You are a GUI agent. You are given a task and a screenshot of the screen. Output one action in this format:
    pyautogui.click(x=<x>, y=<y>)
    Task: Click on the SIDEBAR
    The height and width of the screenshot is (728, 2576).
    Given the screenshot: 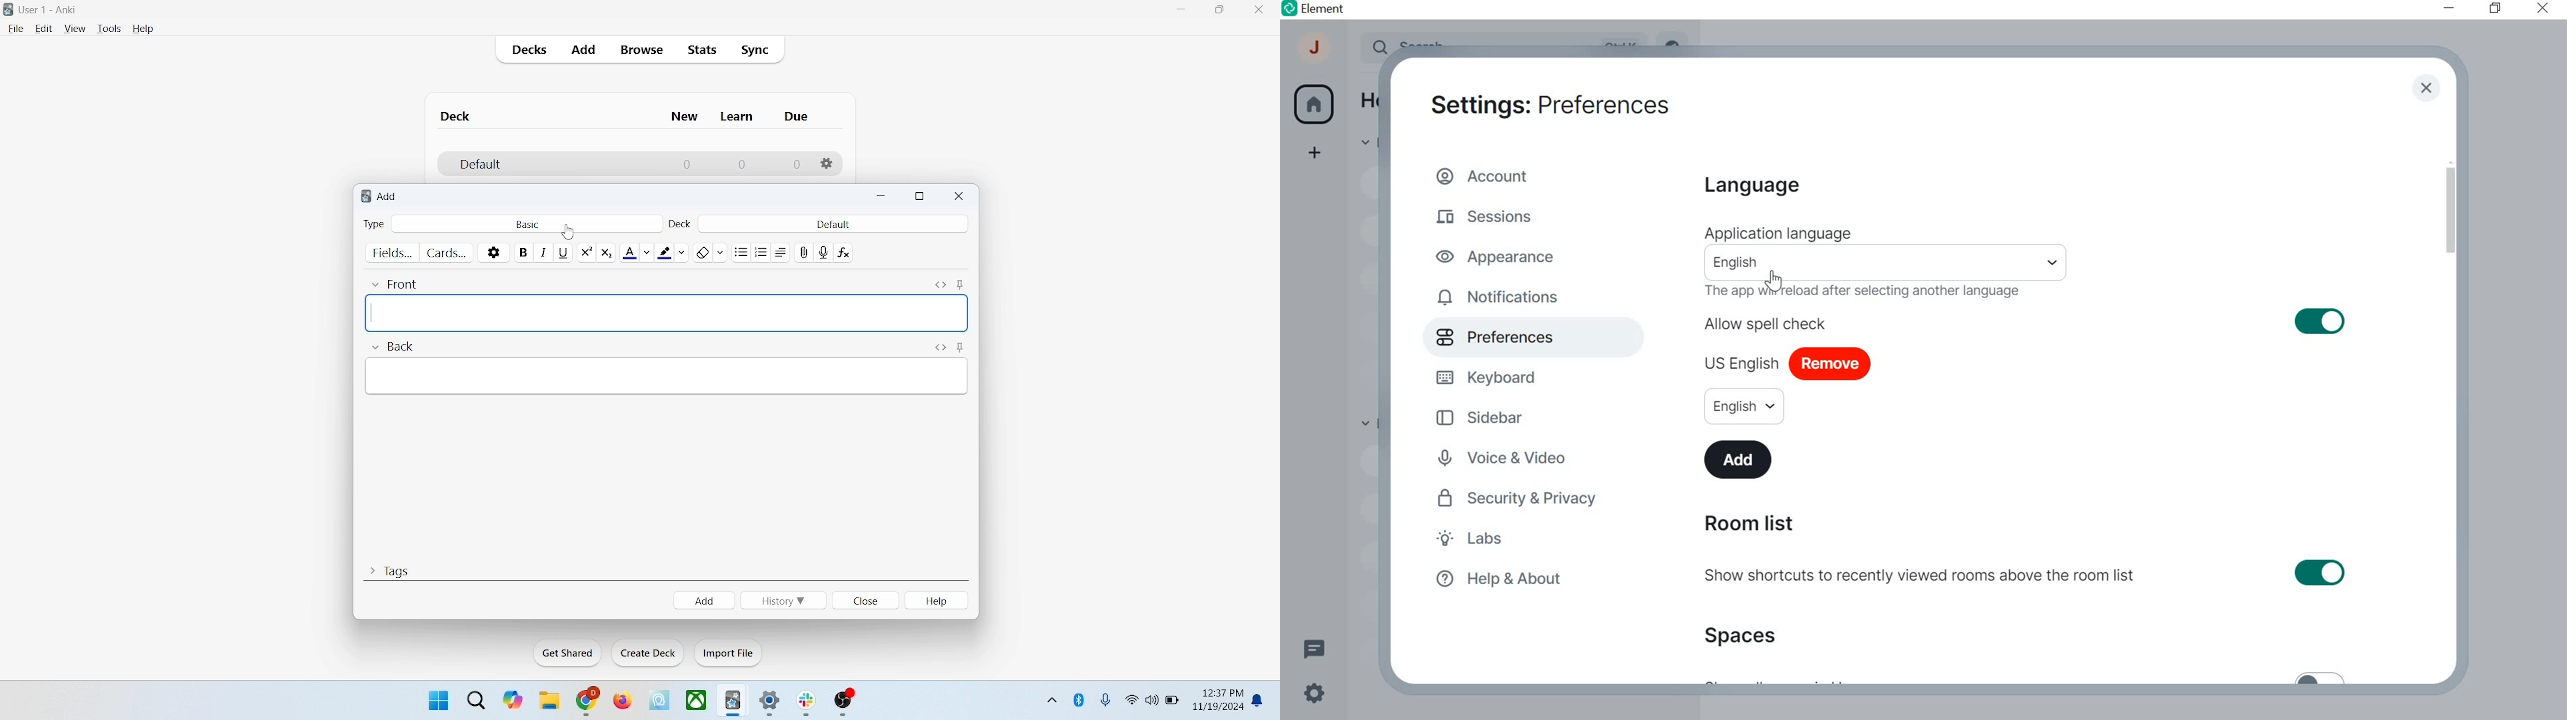 What is the action you would take?
    pyautogui.click(x=1491, y=416)
    